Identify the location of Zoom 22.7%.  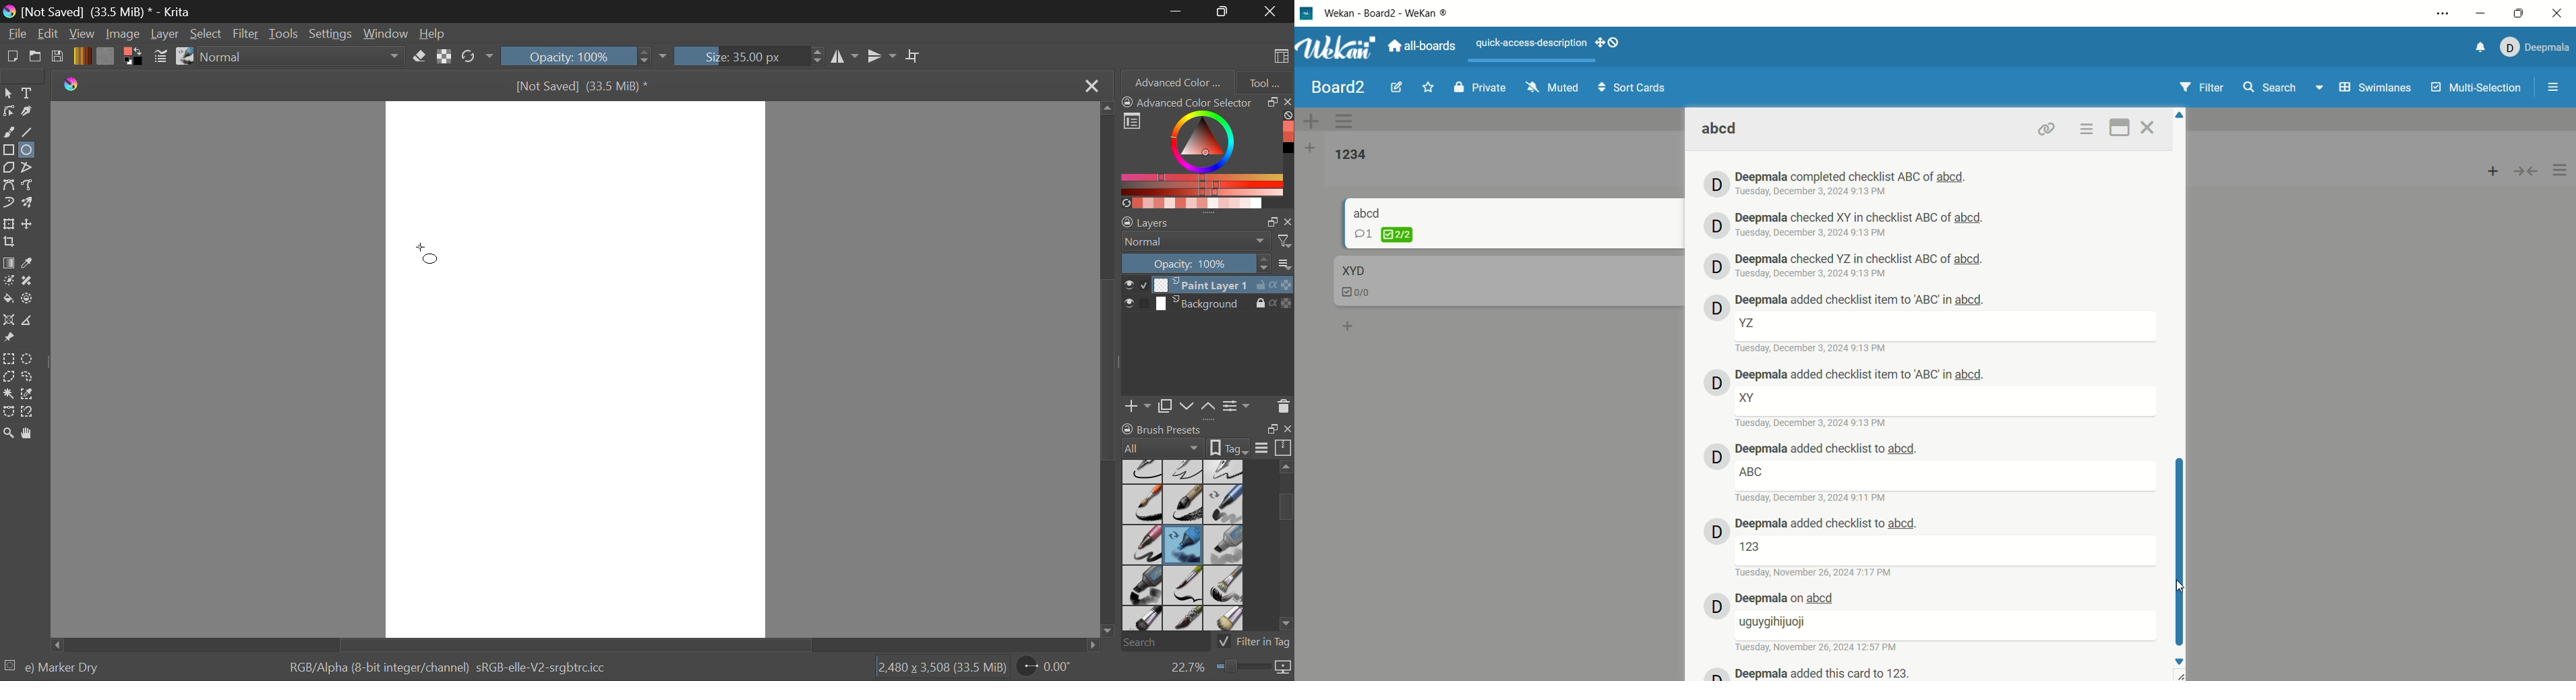
(1225, 668).